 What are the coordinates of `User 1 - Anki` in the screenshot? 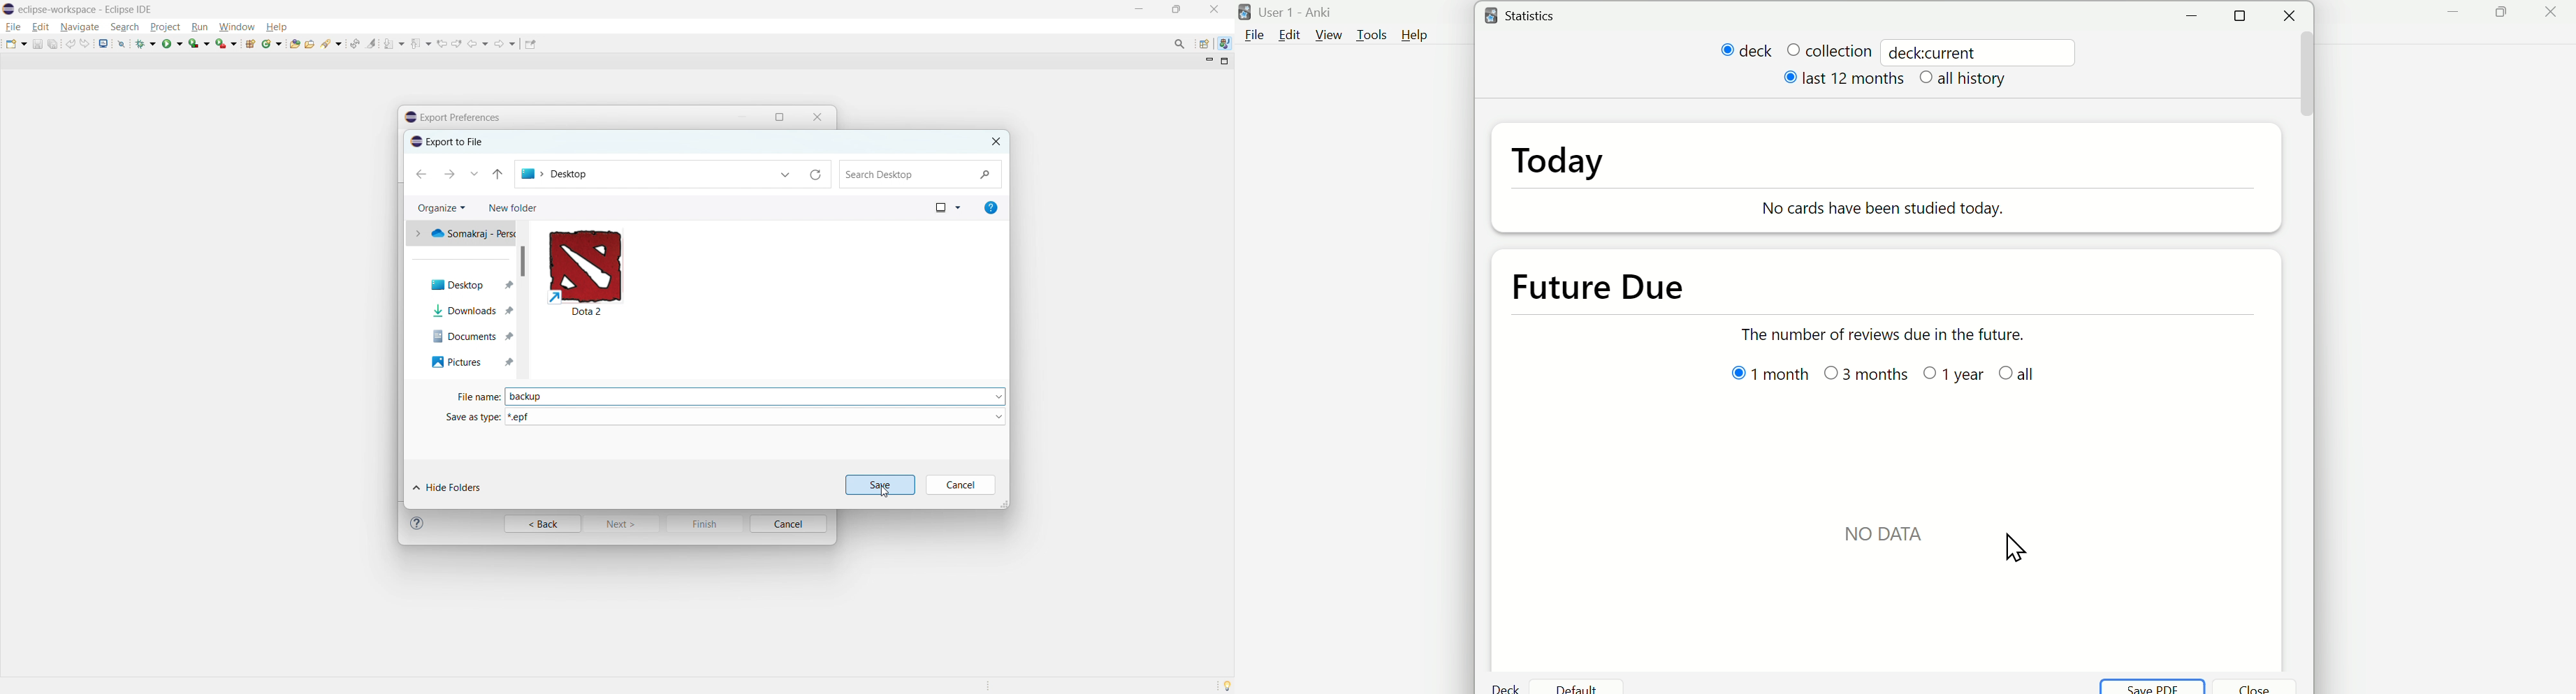 It's located at (1293, 12).